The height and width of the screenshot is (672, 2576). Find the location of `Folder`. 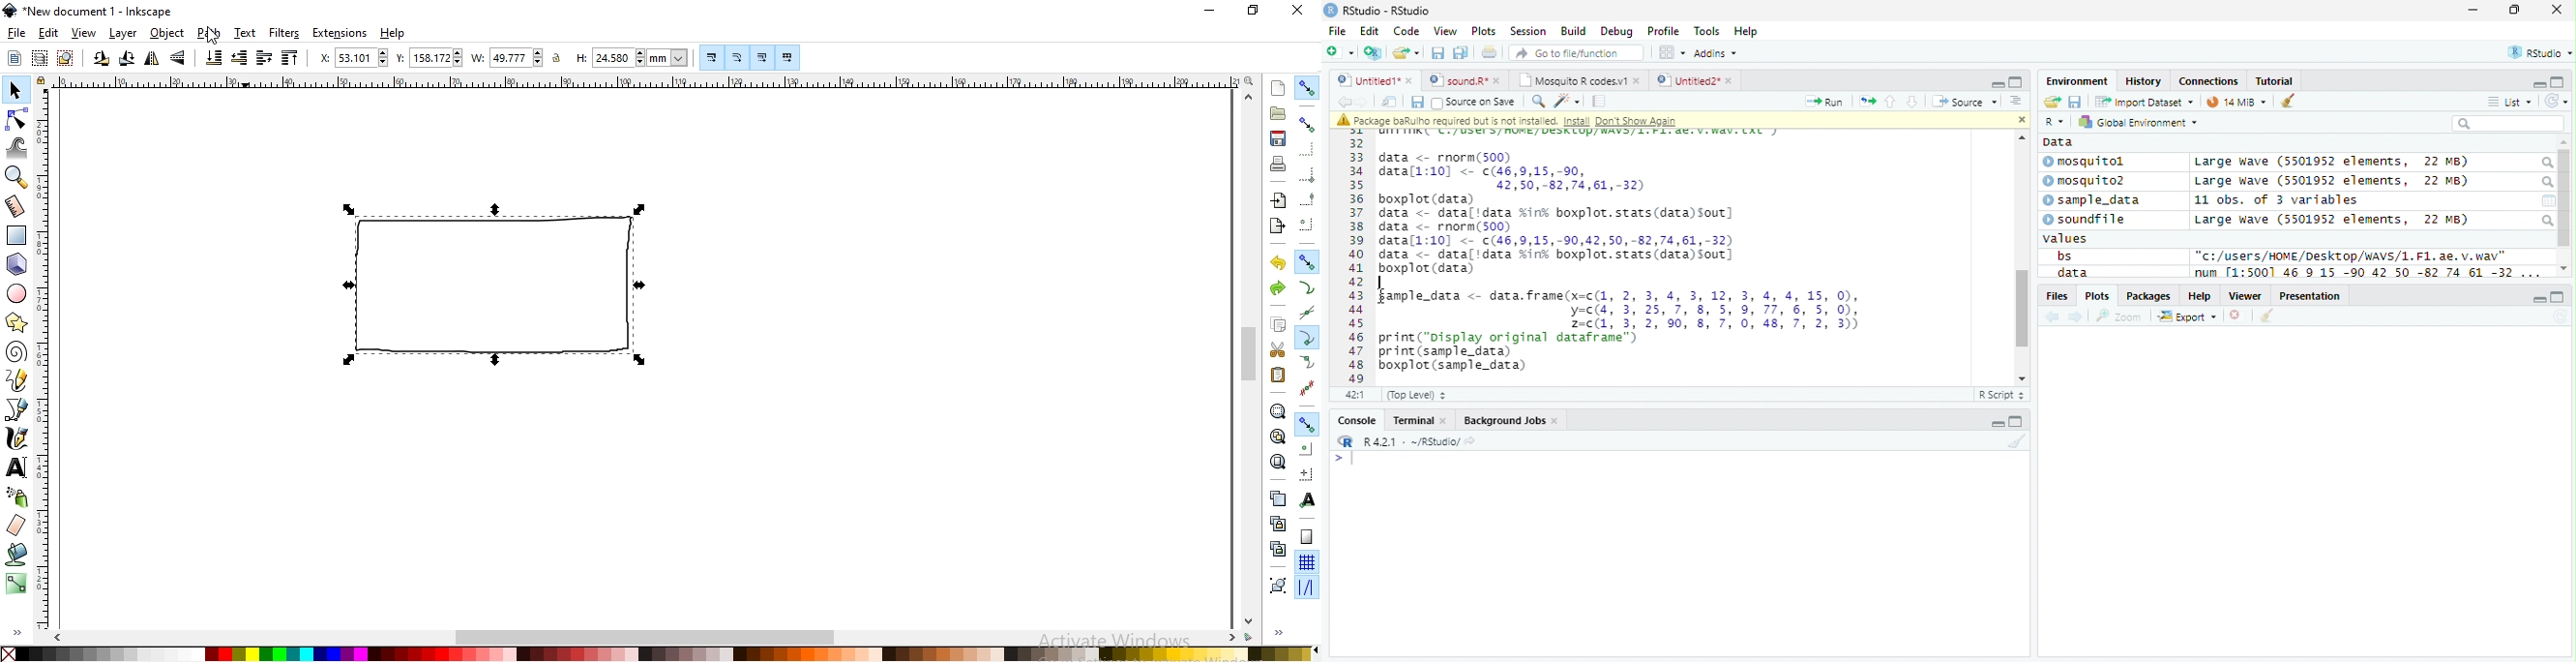

Folder is located at coordinates (2052, 101).